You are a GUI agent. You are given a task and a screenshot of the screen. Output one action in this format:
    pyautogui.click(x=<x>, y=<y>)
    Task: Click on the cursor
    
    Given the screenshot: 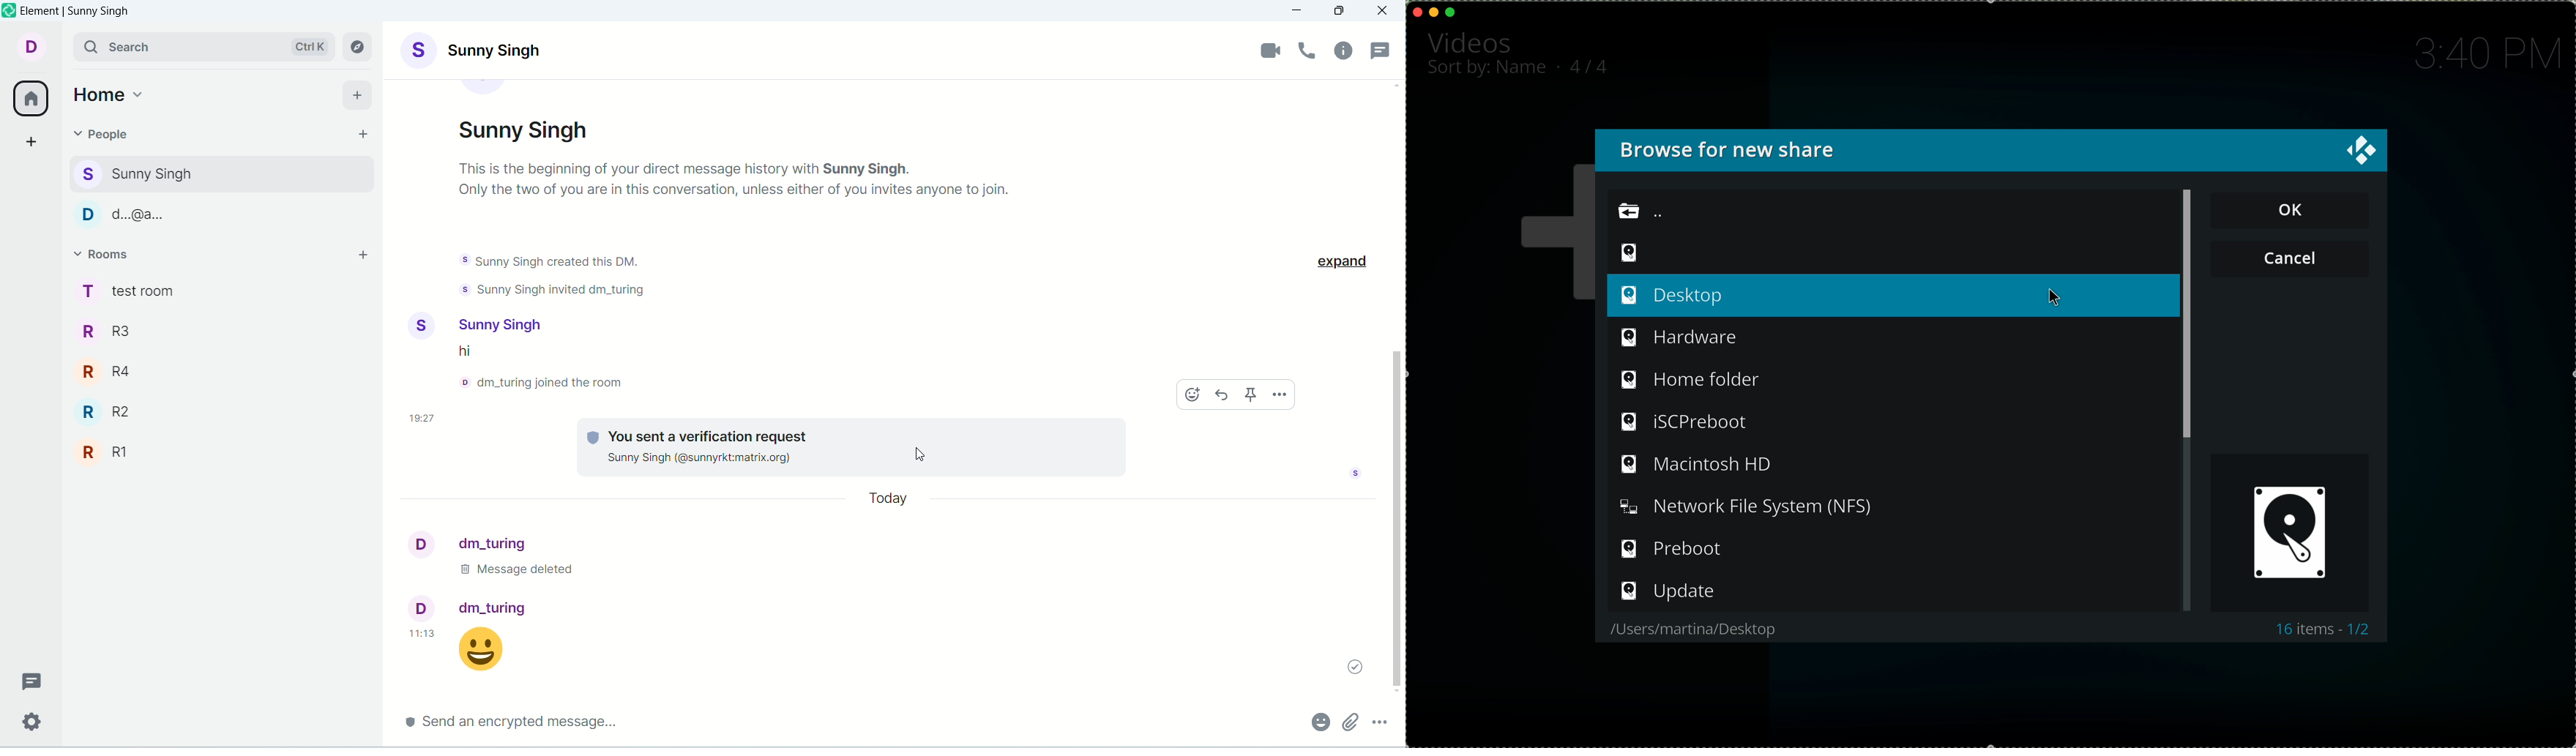 What is the action you would take?
    pyautogui.click(x=2050, y=303)
    